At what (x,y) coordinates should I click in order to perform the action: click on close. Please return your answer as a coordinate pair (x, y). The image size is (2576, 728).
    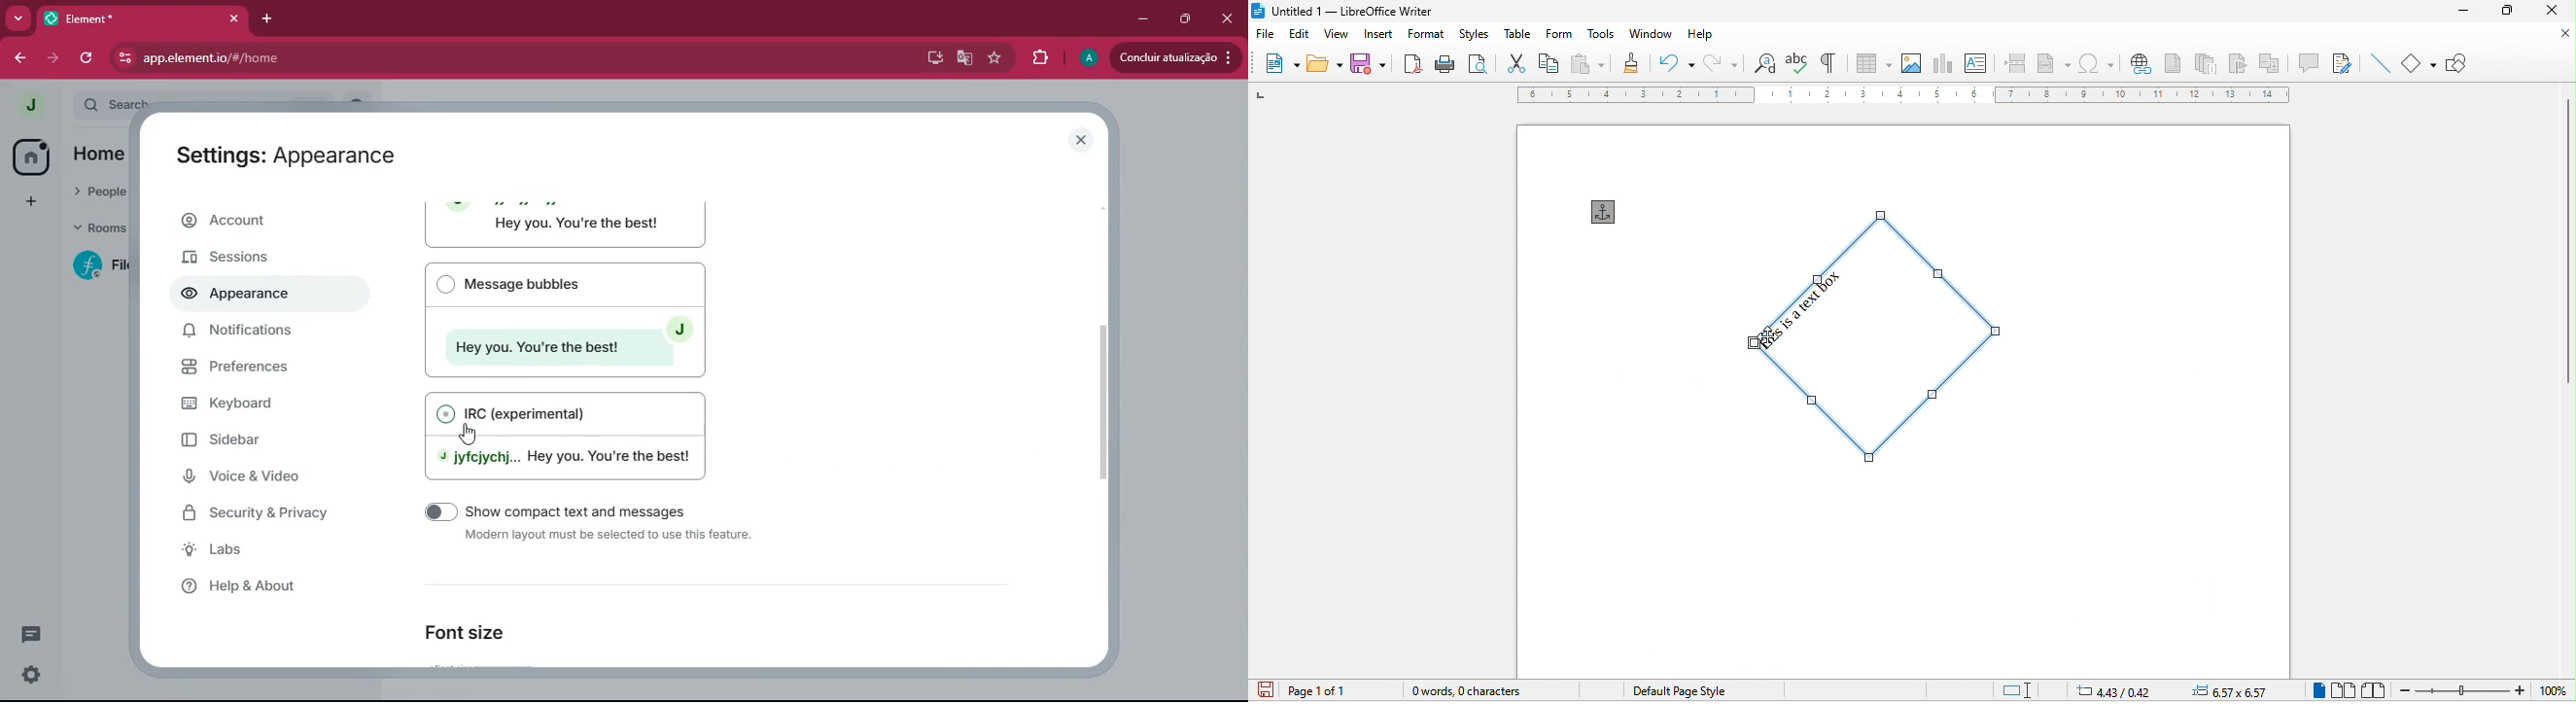
    Looking at the image, I should click on (1078, 138).